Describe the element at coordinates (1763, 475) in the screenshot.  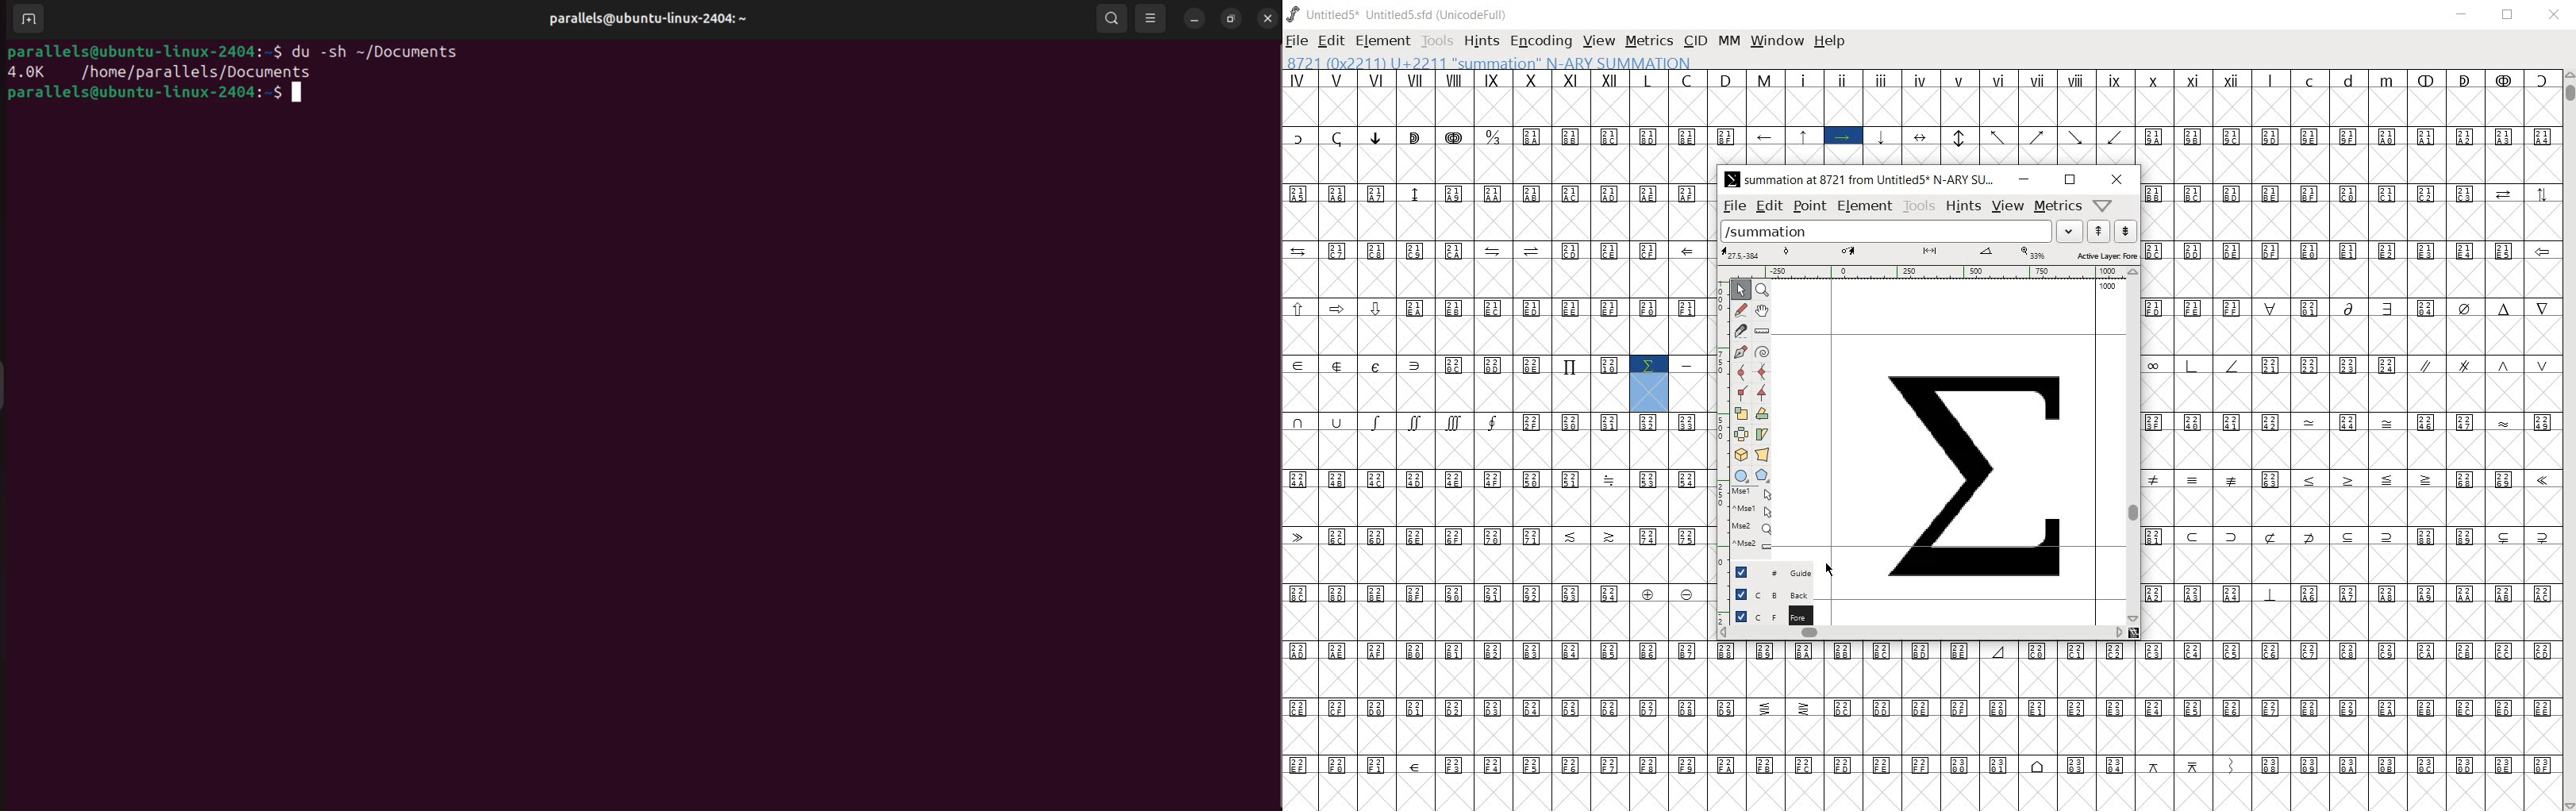
I see `polygon or star` at that location.